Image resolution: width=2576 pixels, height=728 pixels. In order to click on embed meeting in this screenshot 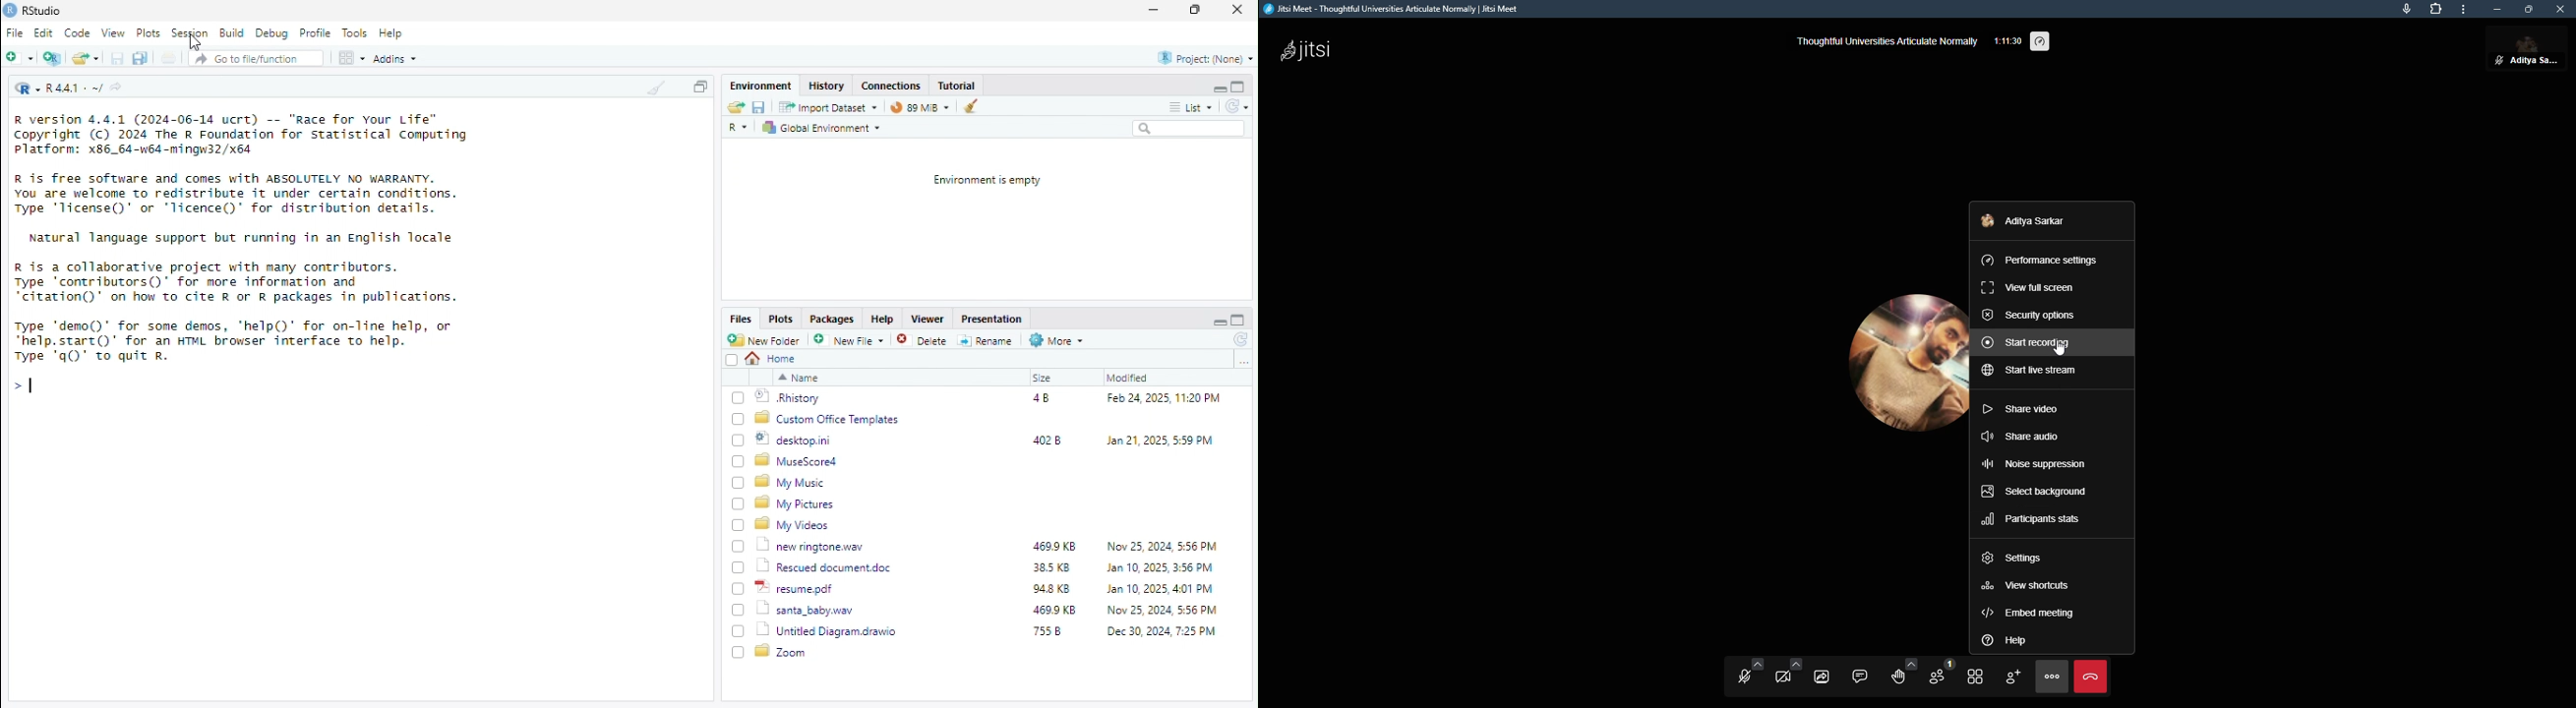, I will do `click(2030, 613)`.